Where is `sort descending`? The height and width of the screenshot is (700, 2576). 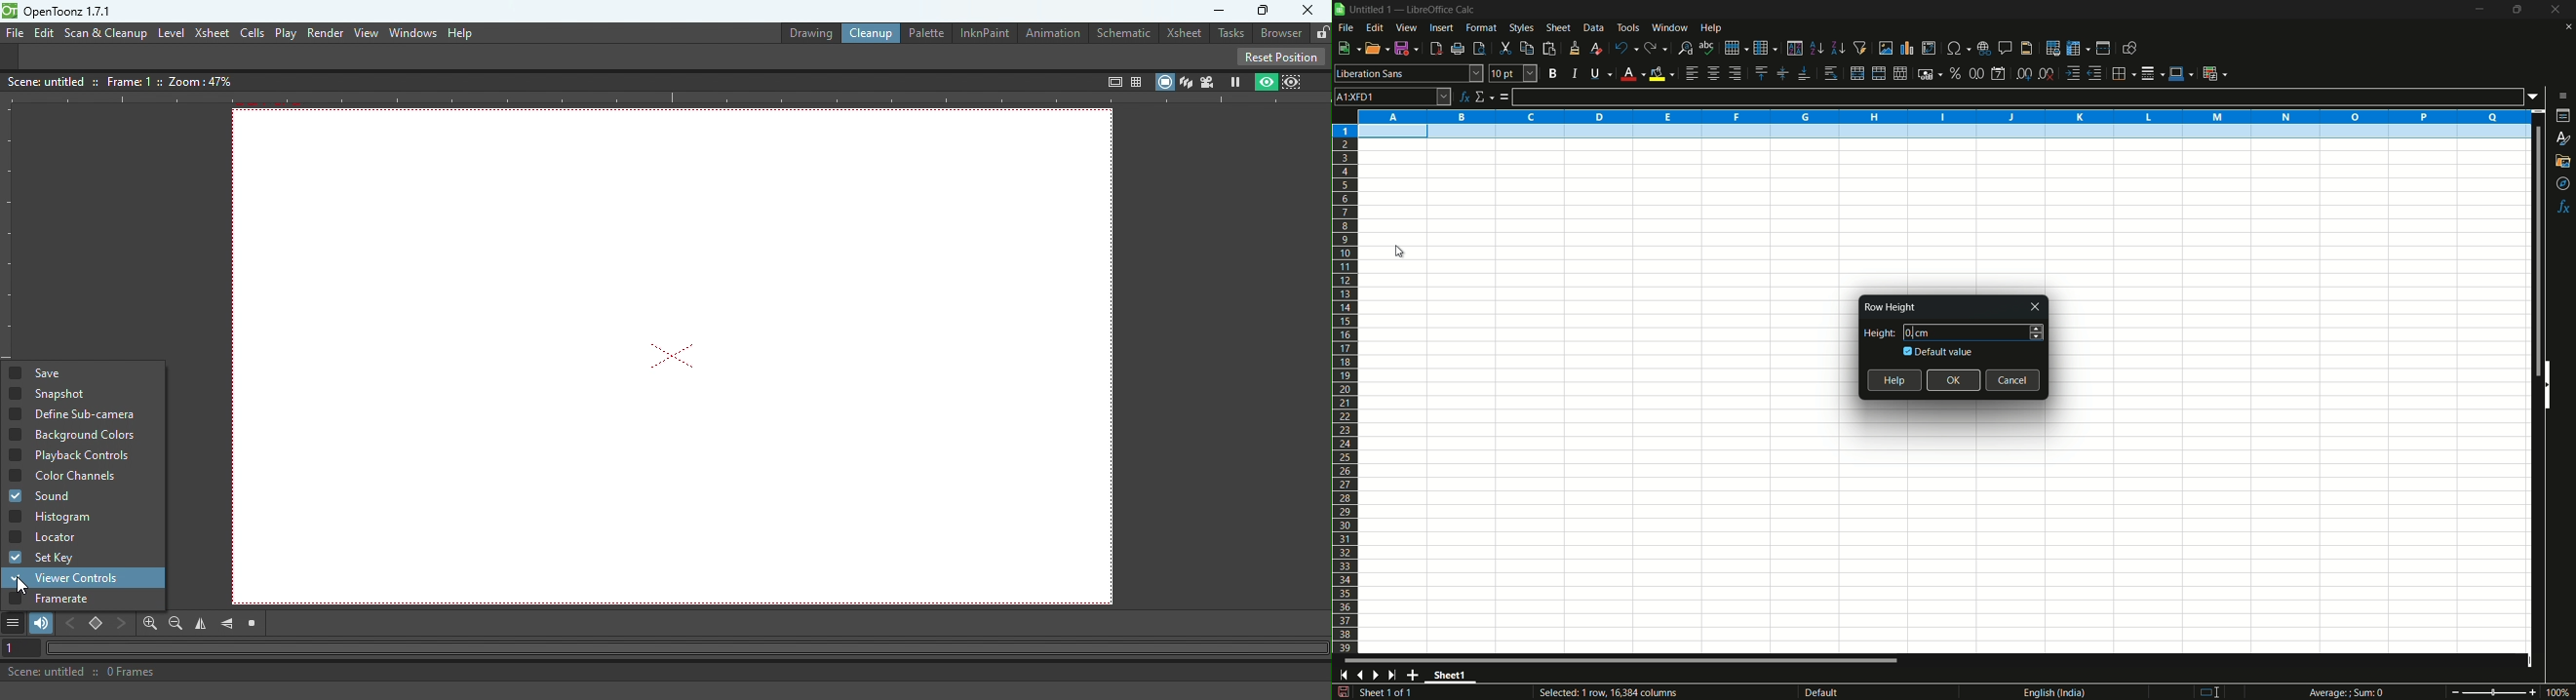
sort descending is located at coordinates (1837, 48).